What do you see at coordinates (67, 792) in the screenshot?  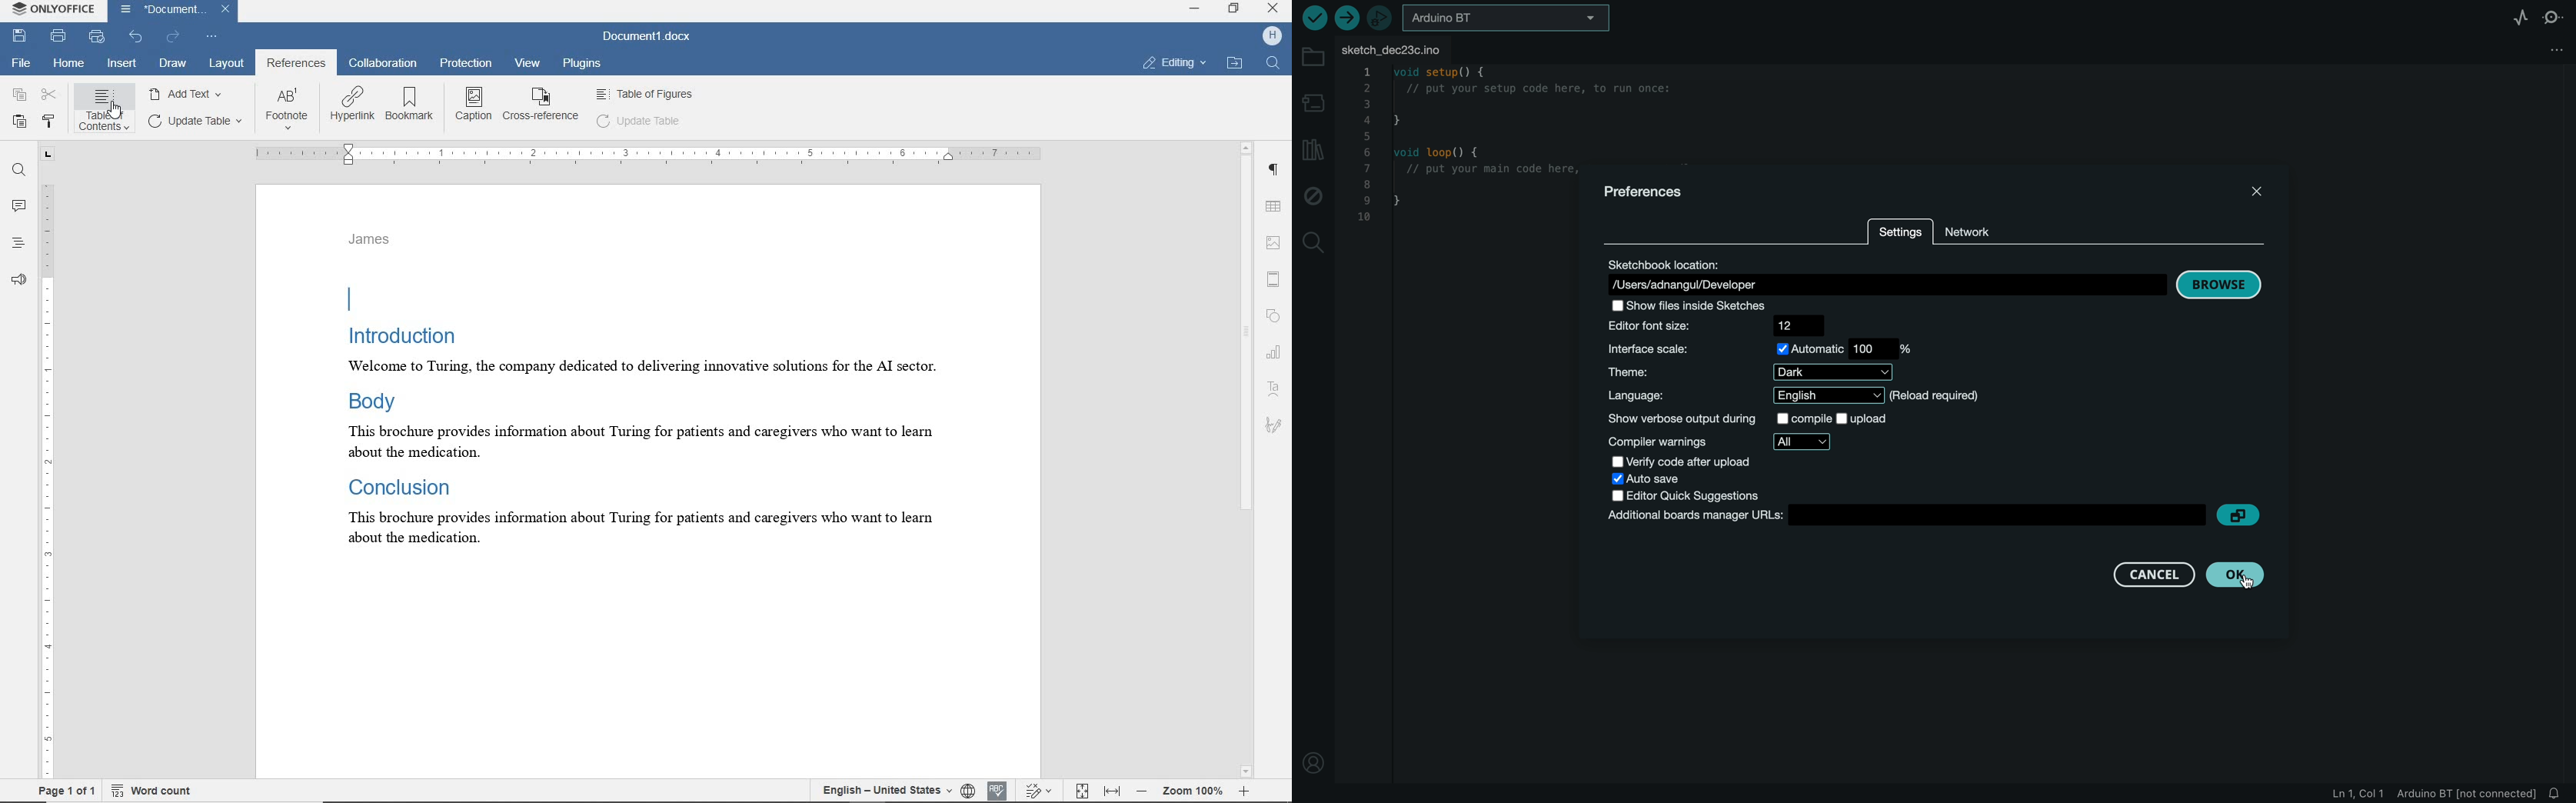 I see `page 1 of 1` at bounding box center [67, 792].